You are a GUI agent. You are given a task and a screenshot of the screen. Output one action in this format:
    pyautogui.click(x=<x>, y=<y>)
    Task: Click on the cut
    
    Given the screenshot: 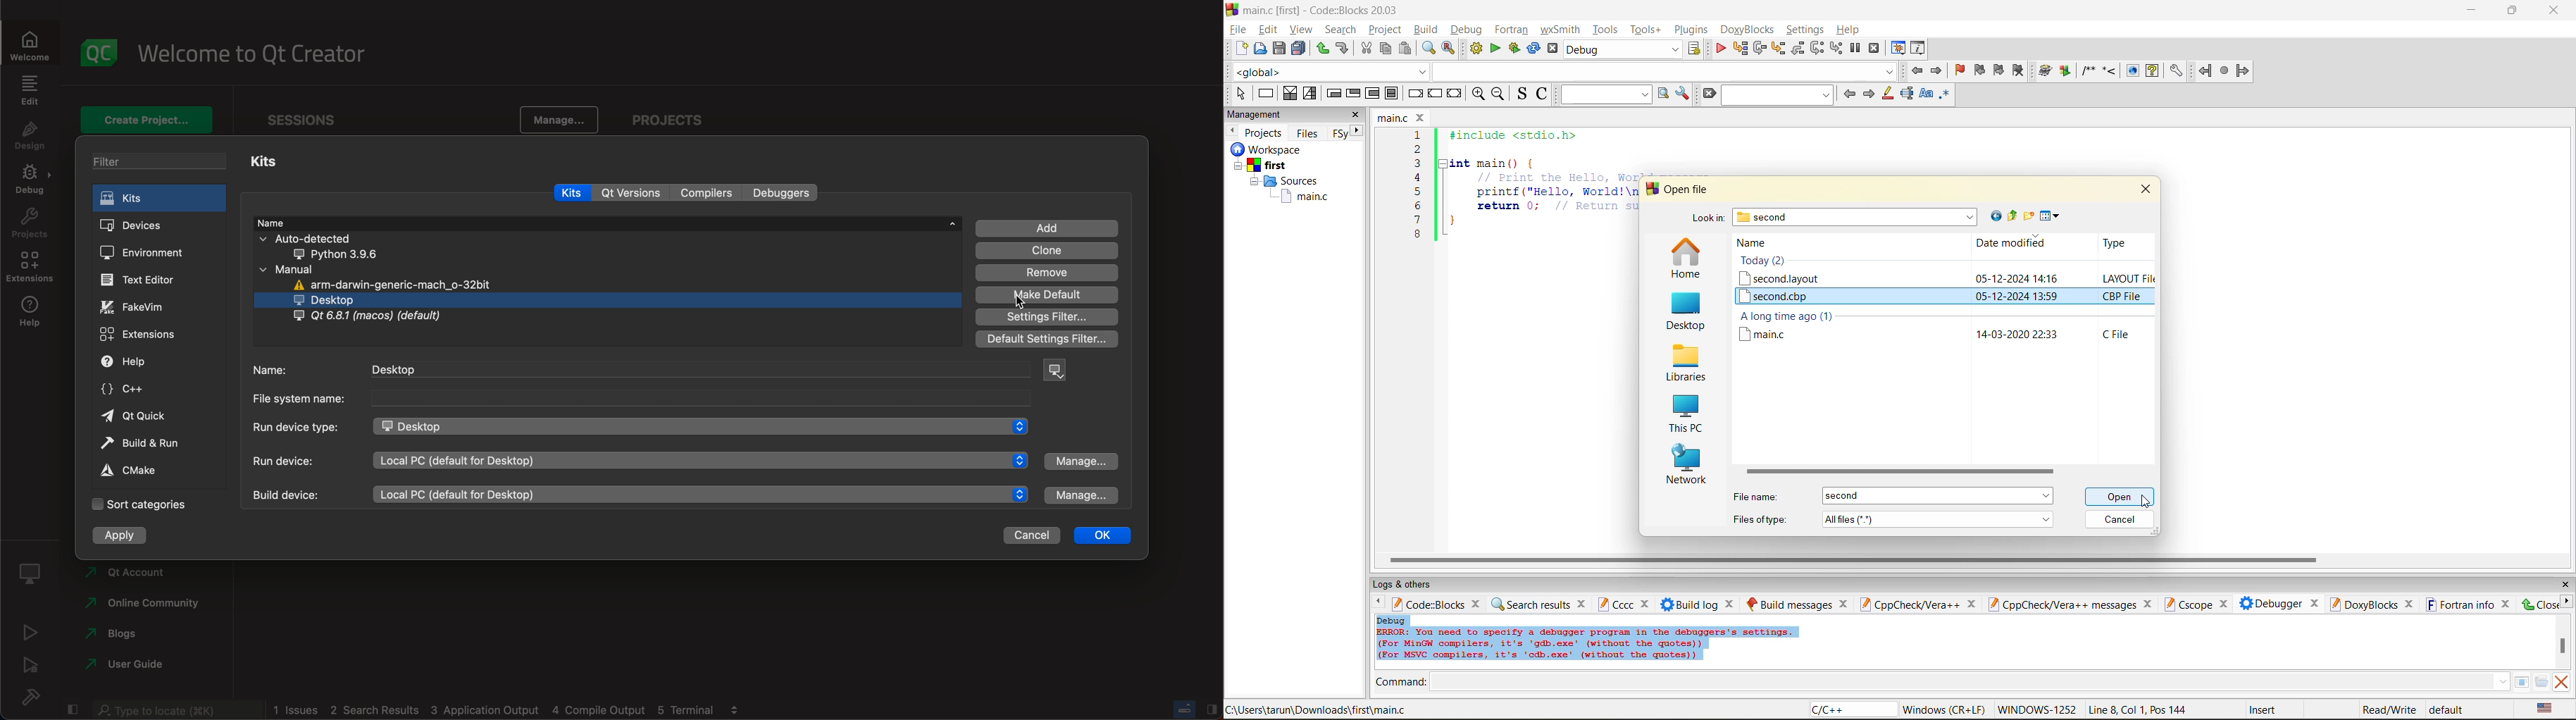 What is the action you would take?
    pyautogui.click(x=1366, y=49)
    